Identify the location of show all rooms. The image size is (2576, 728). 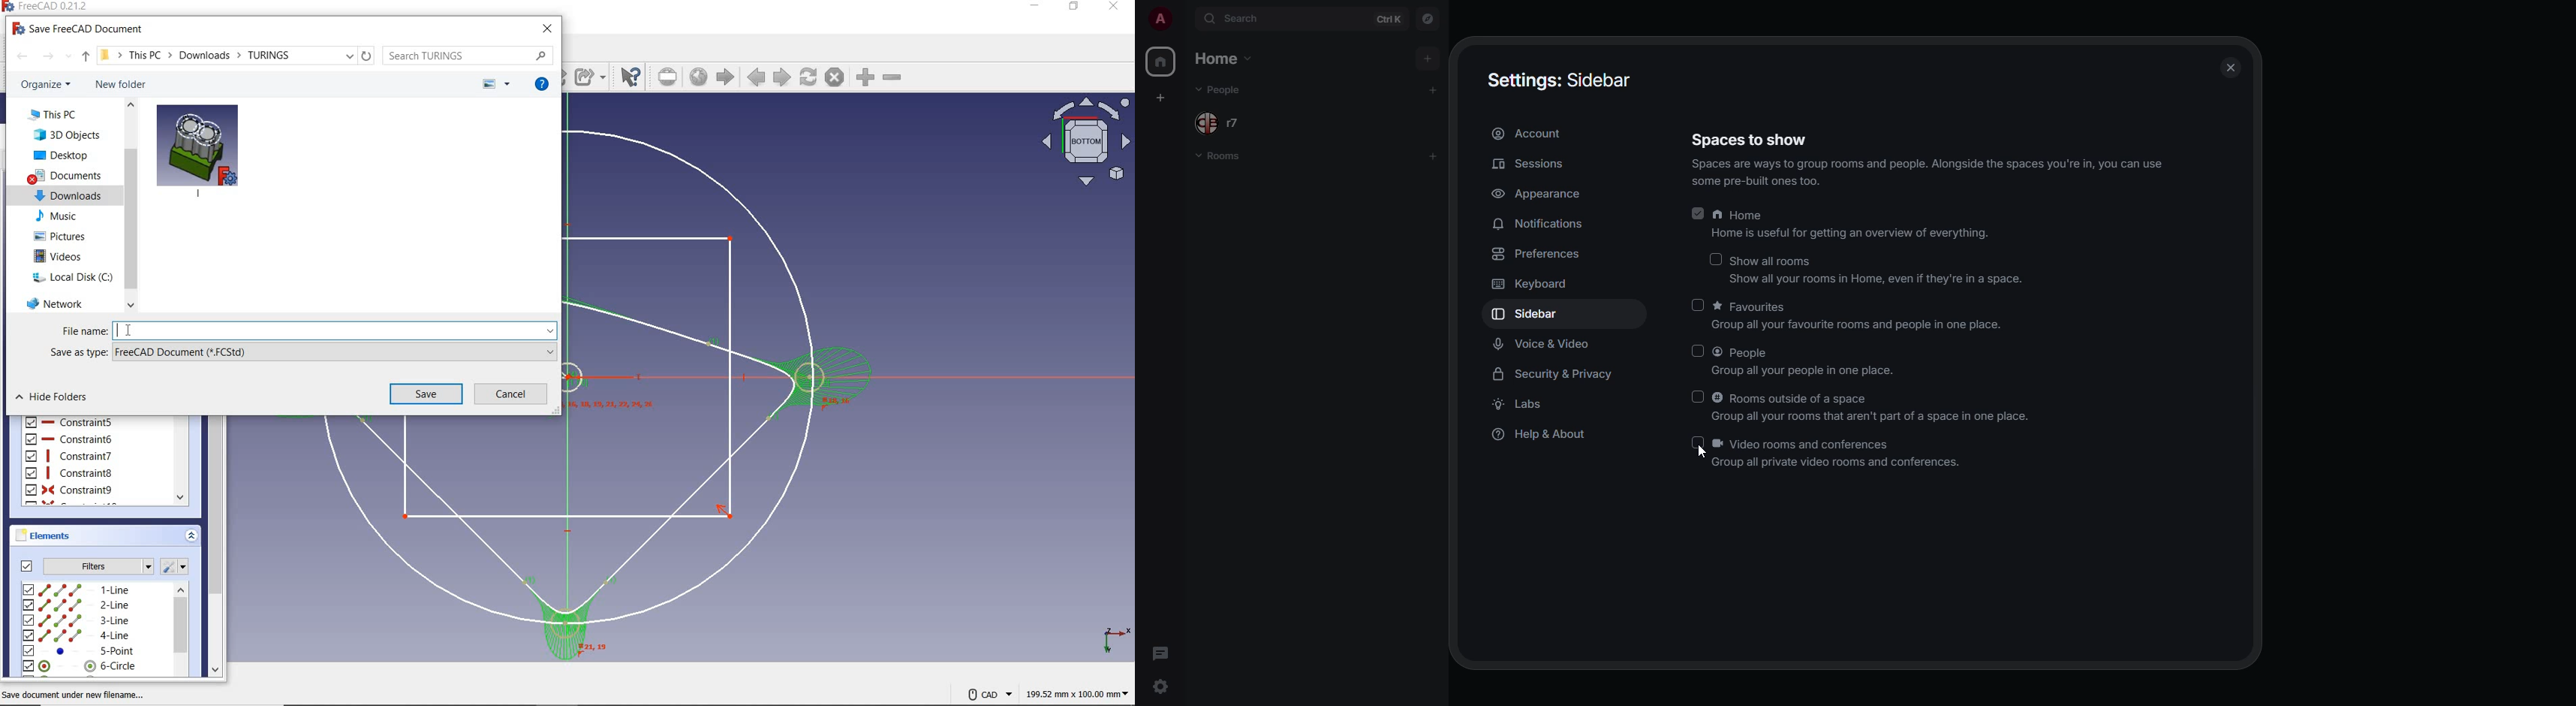
(1879, 270).